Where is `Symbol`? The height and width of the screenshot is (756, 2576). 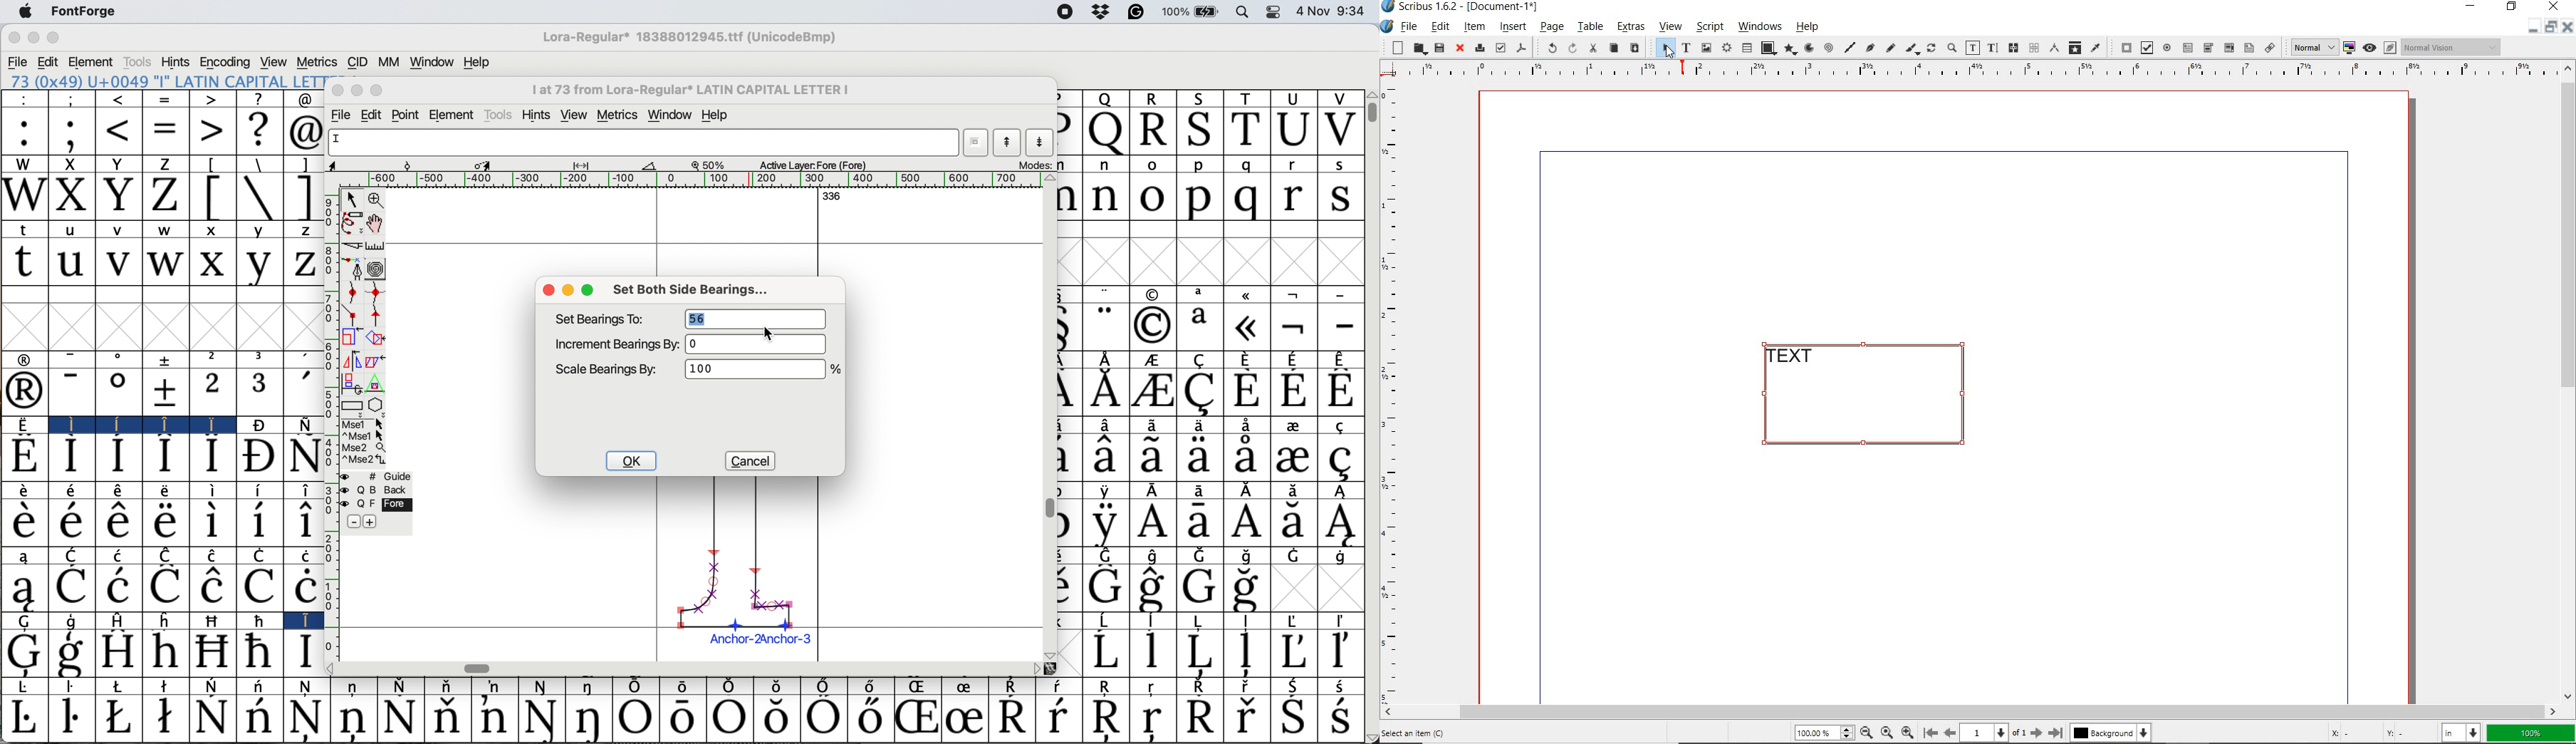 Symbol is located at coordinates (1153, 392).